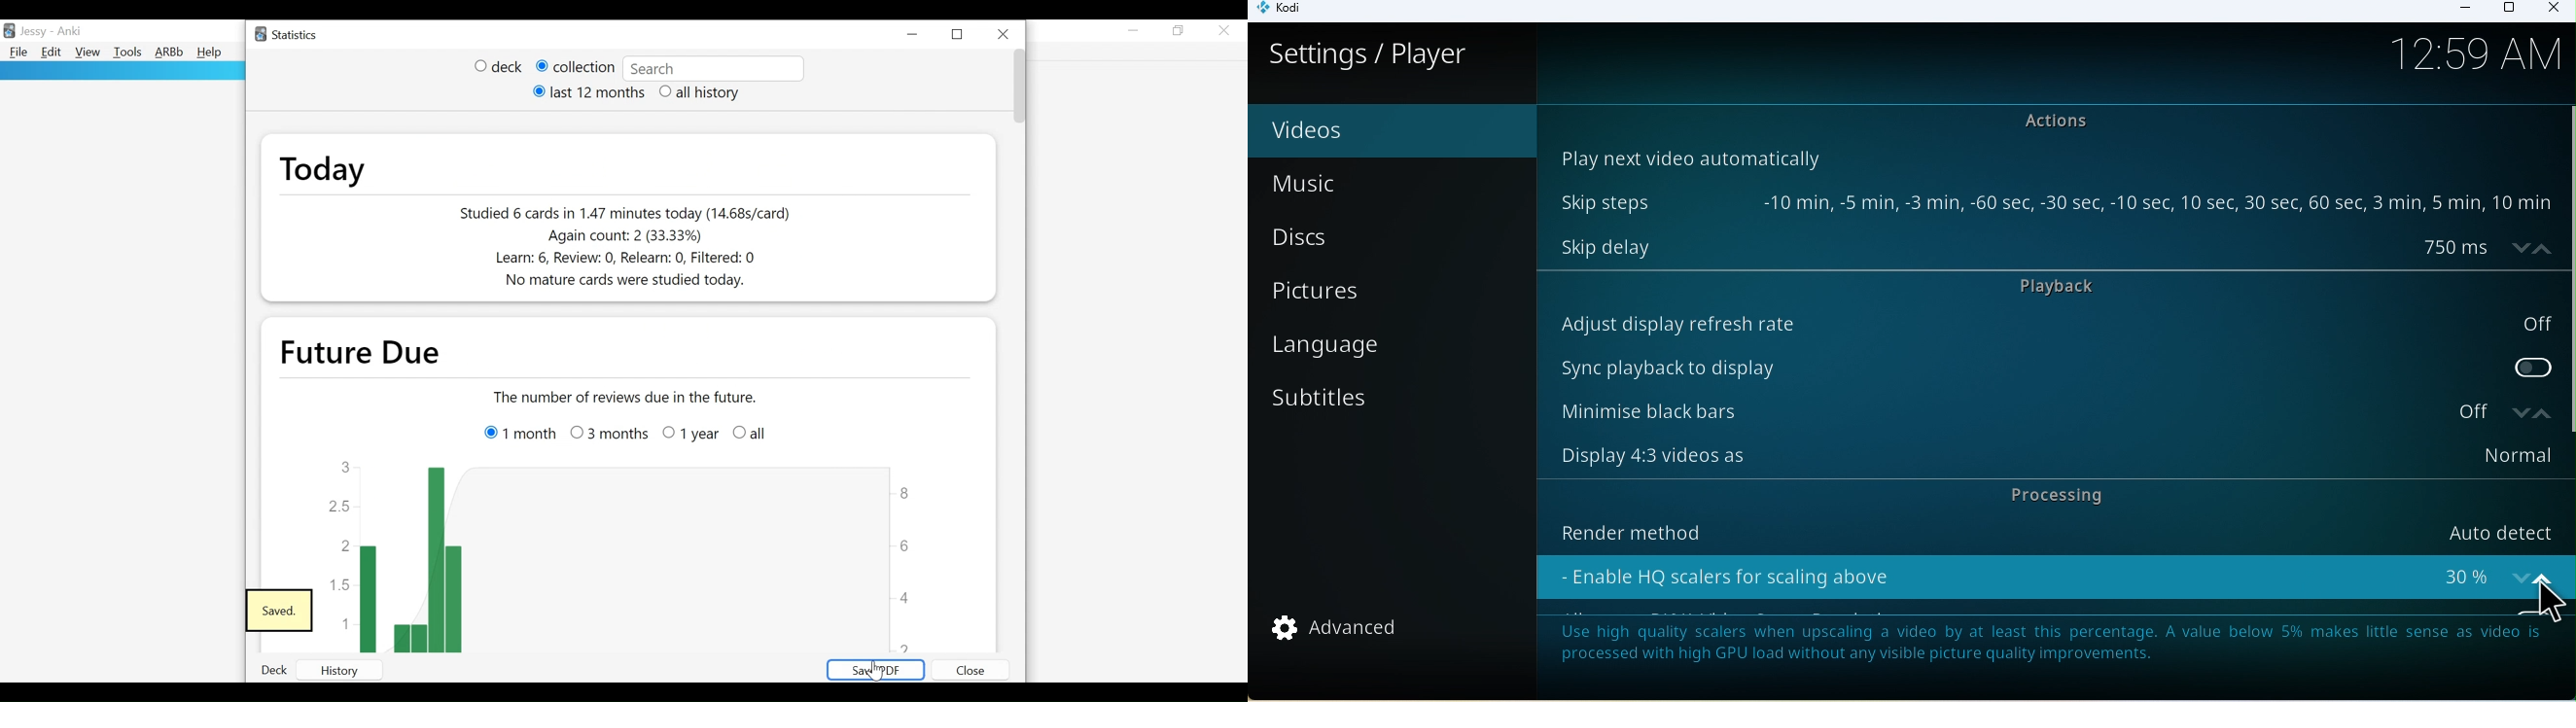 This screenshot has height=728, width=2576. What do you see at coordinates (2054, 364) in the screenshot?
I see `Sync playback to display` at bounding box center [2054, 364].